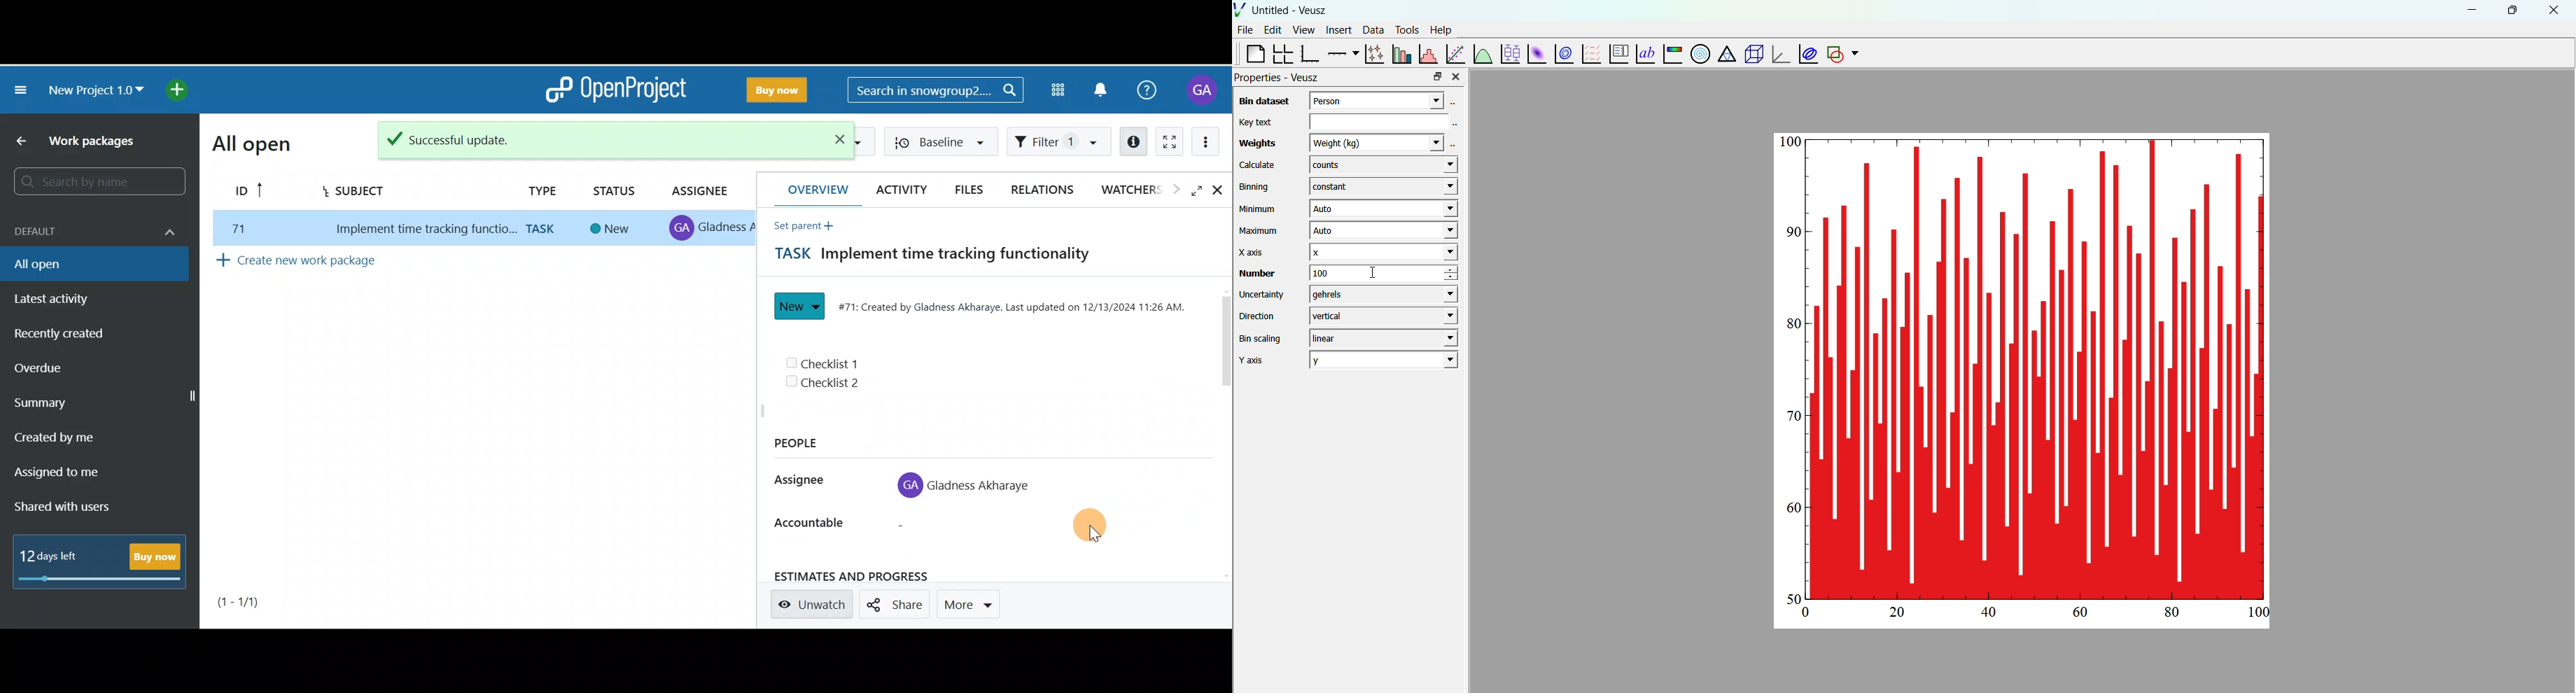 This screenshot has height=700, width=2576. What do you see at coordinates (973, 601) in the screenshot?
I see `More` at bounding box center [973, 601].